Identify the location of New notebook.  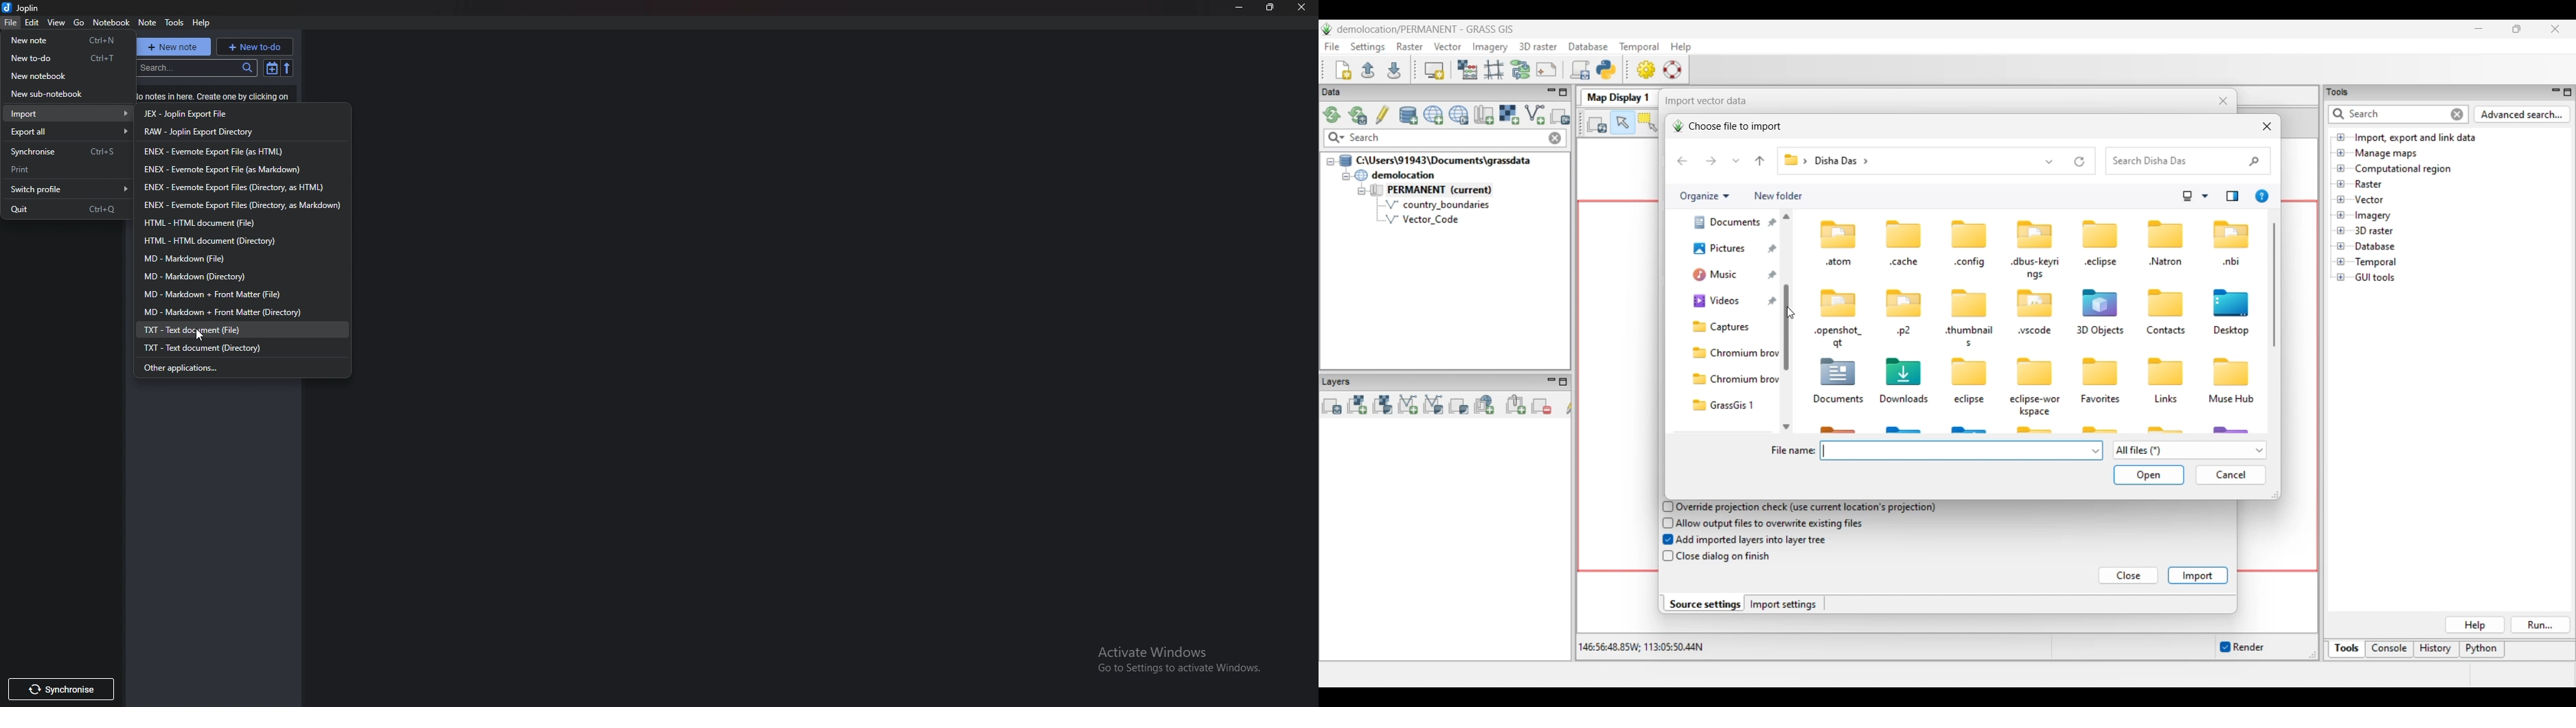
(65, 76).